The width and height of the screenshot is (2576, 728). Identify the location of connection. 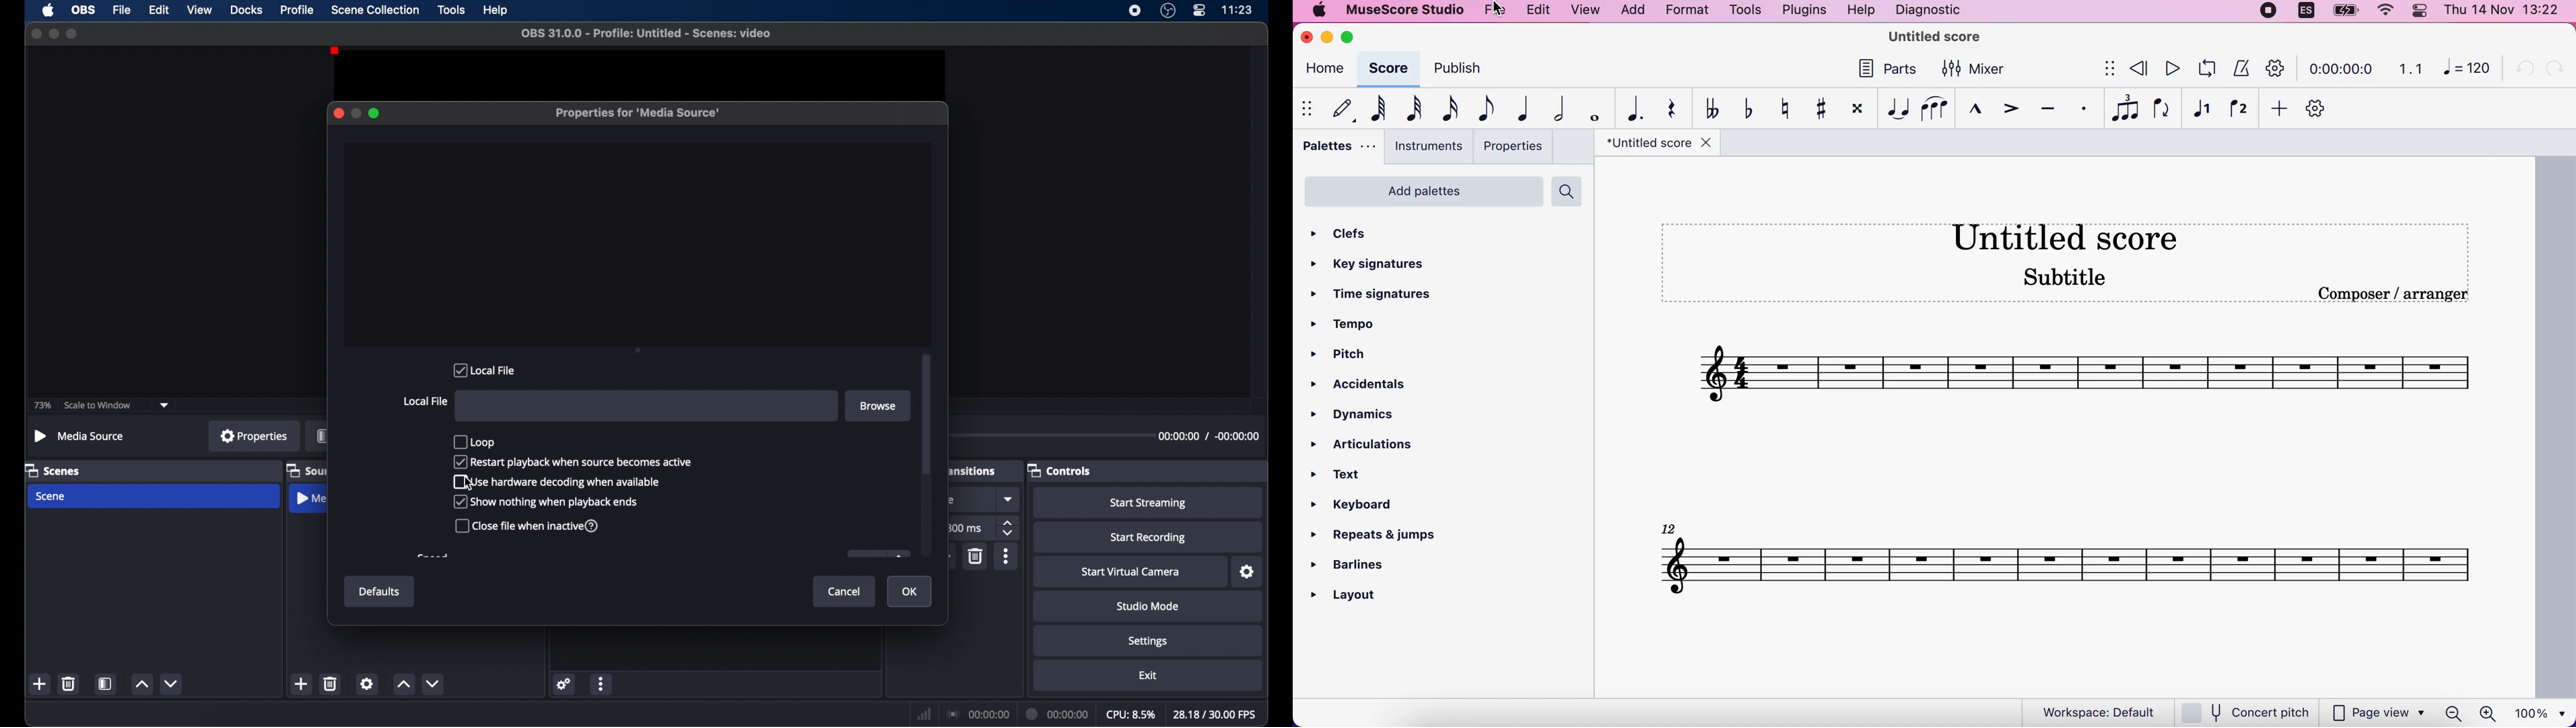
(979, 714).